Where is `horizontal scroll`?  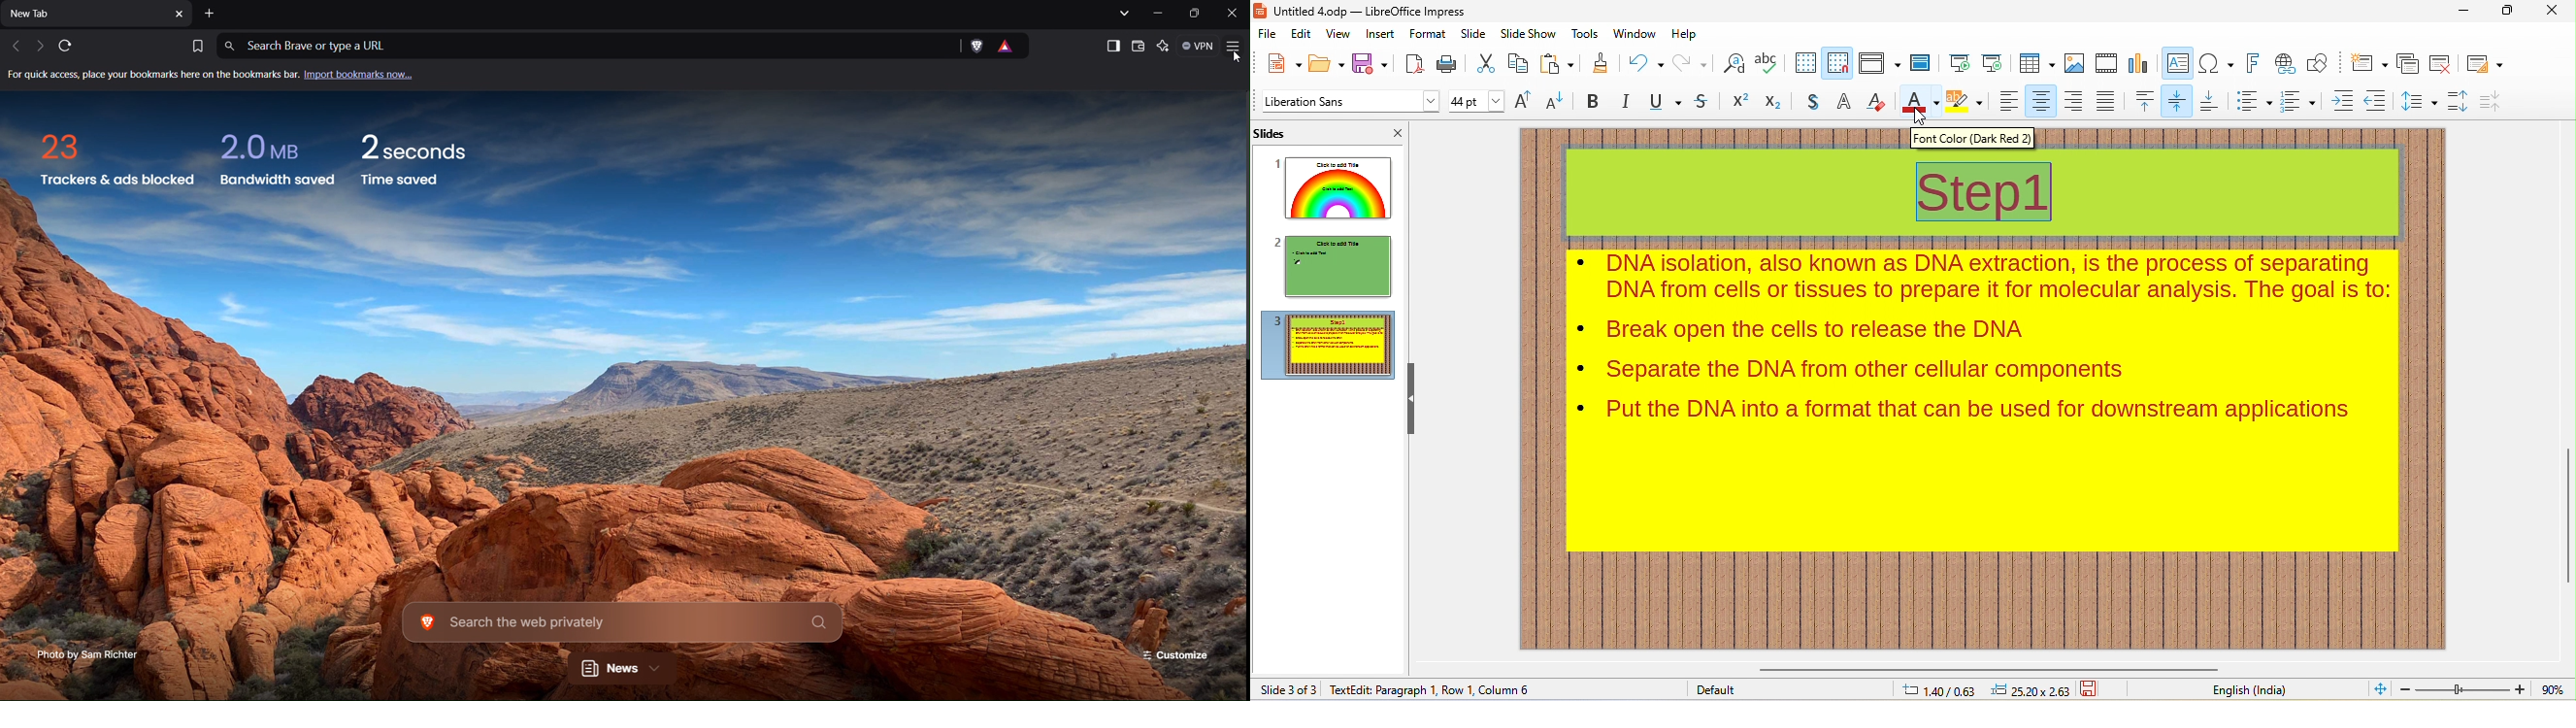
horizontal scroll is located at coordinates (2009, 670).